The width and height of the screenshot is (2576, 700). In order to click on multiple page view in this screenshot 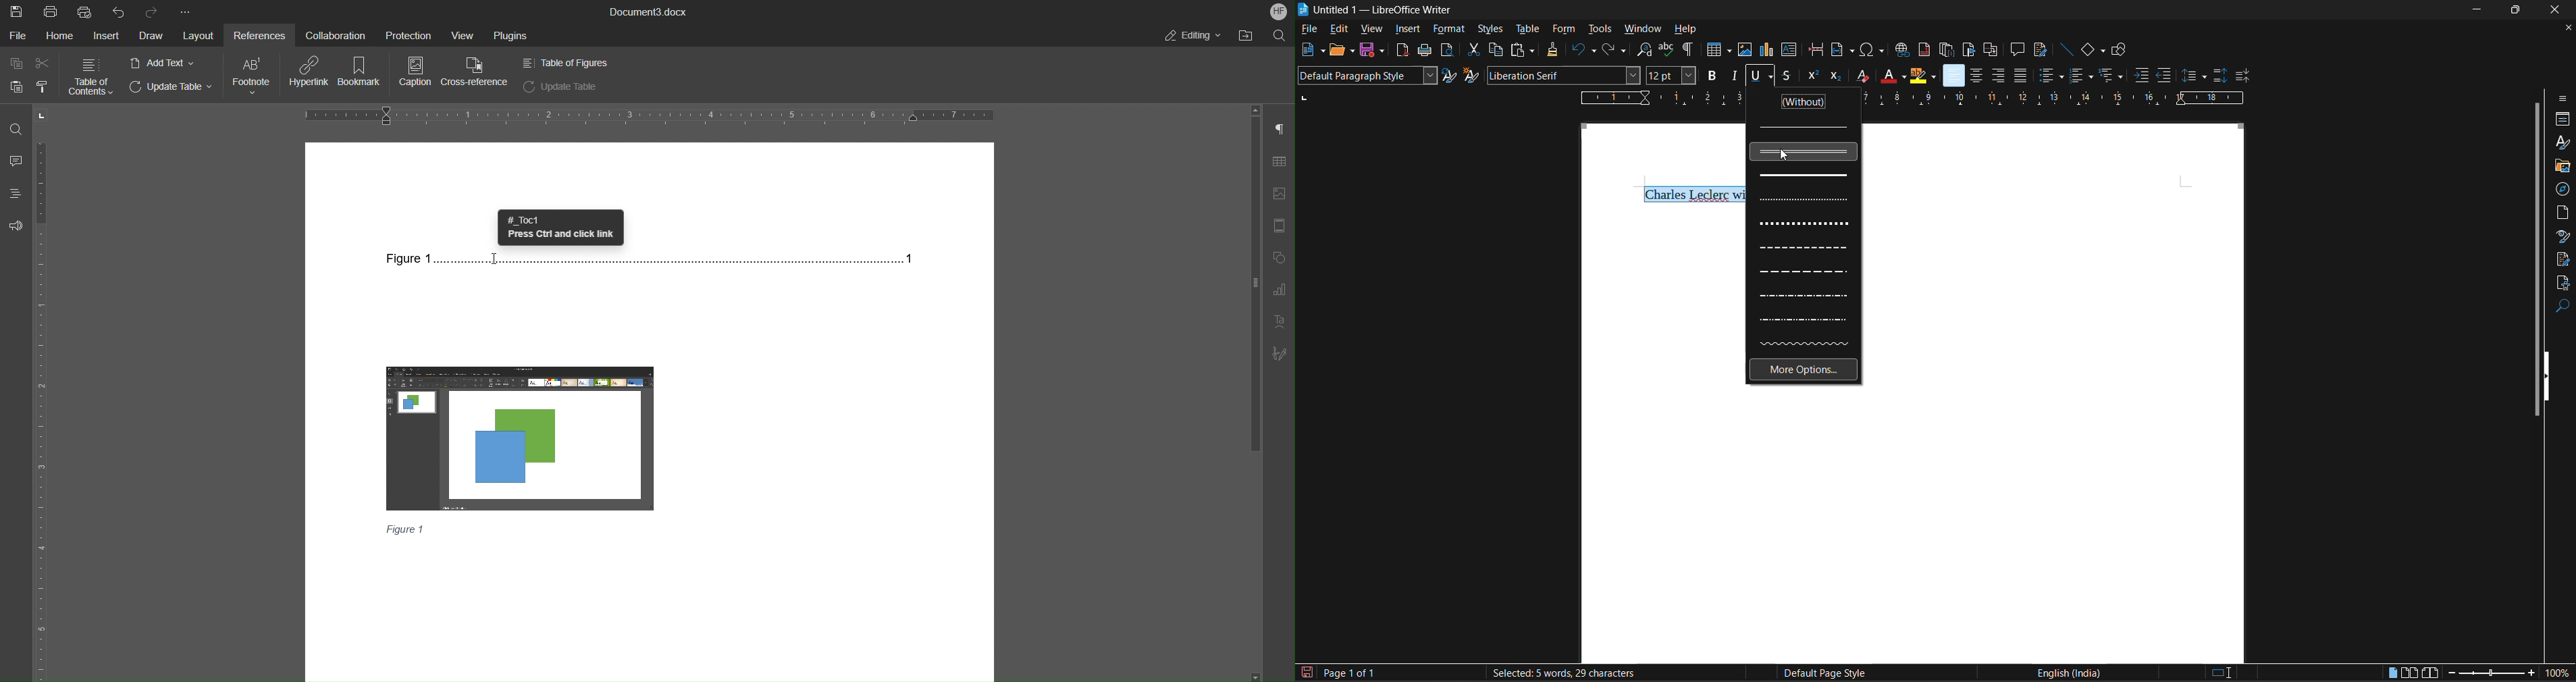, I will do `click(2409, 672)`.